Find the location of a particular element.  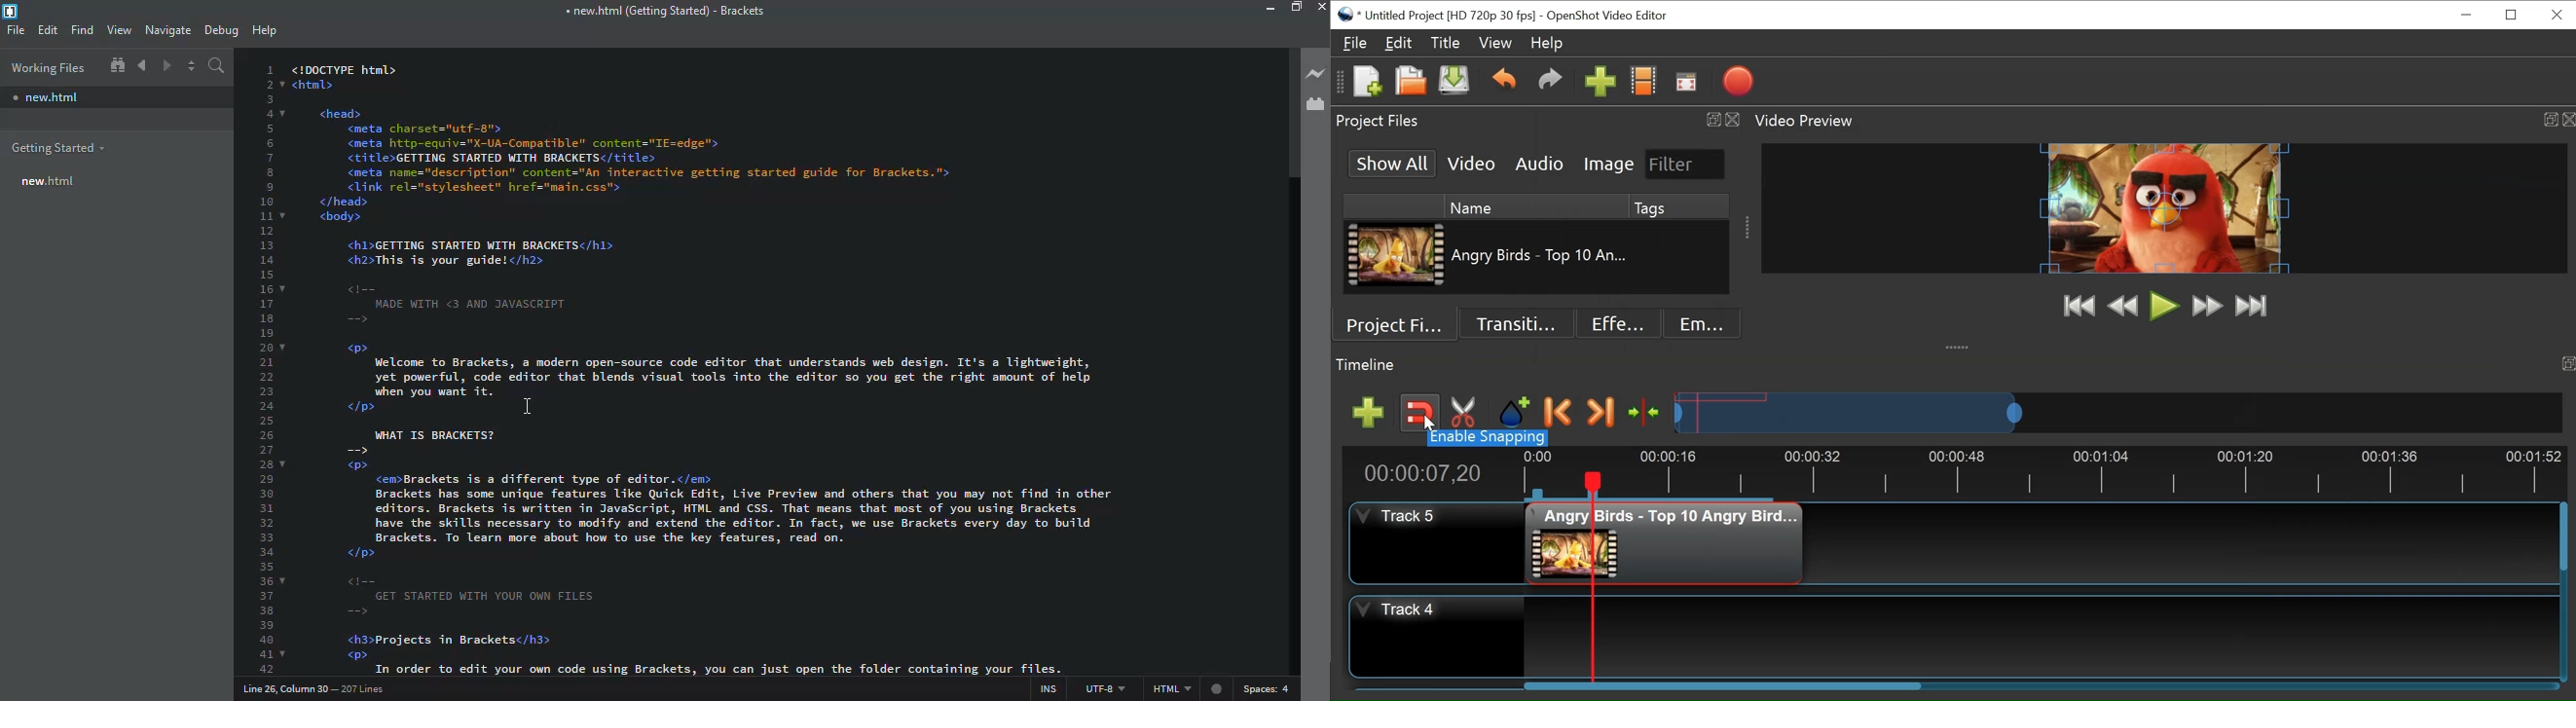

navigate forward is located at coordinates (168, 65).